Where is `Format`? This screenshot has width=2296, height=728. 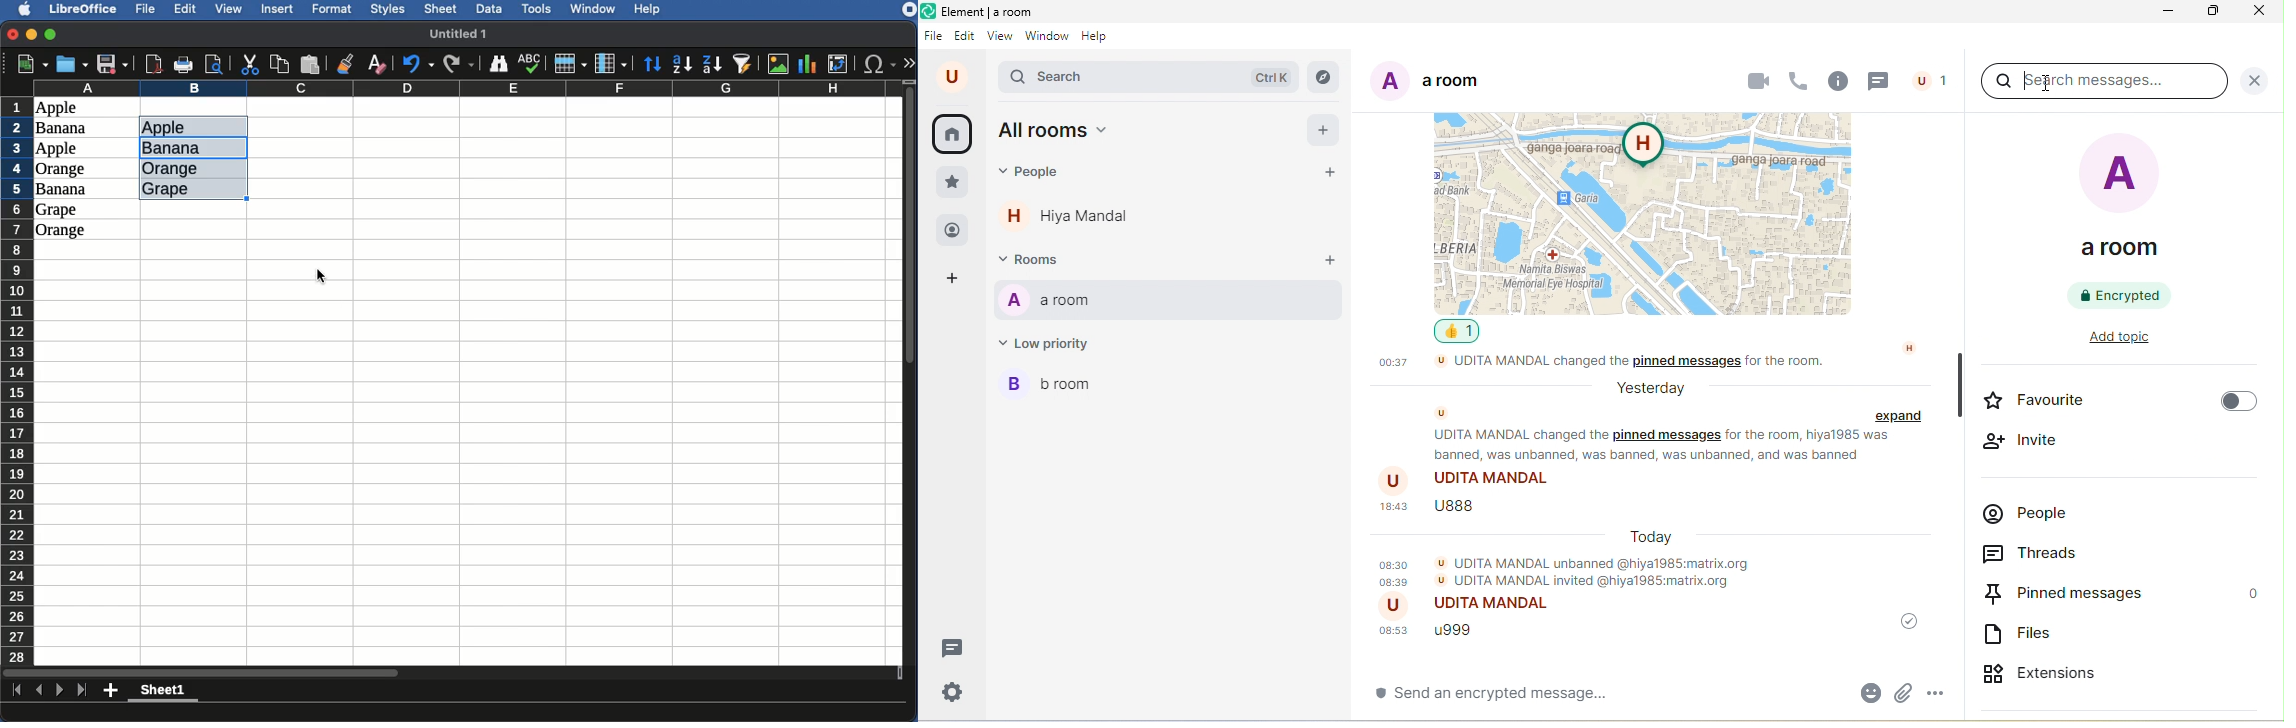
Format is located at coordinates (334, 9).